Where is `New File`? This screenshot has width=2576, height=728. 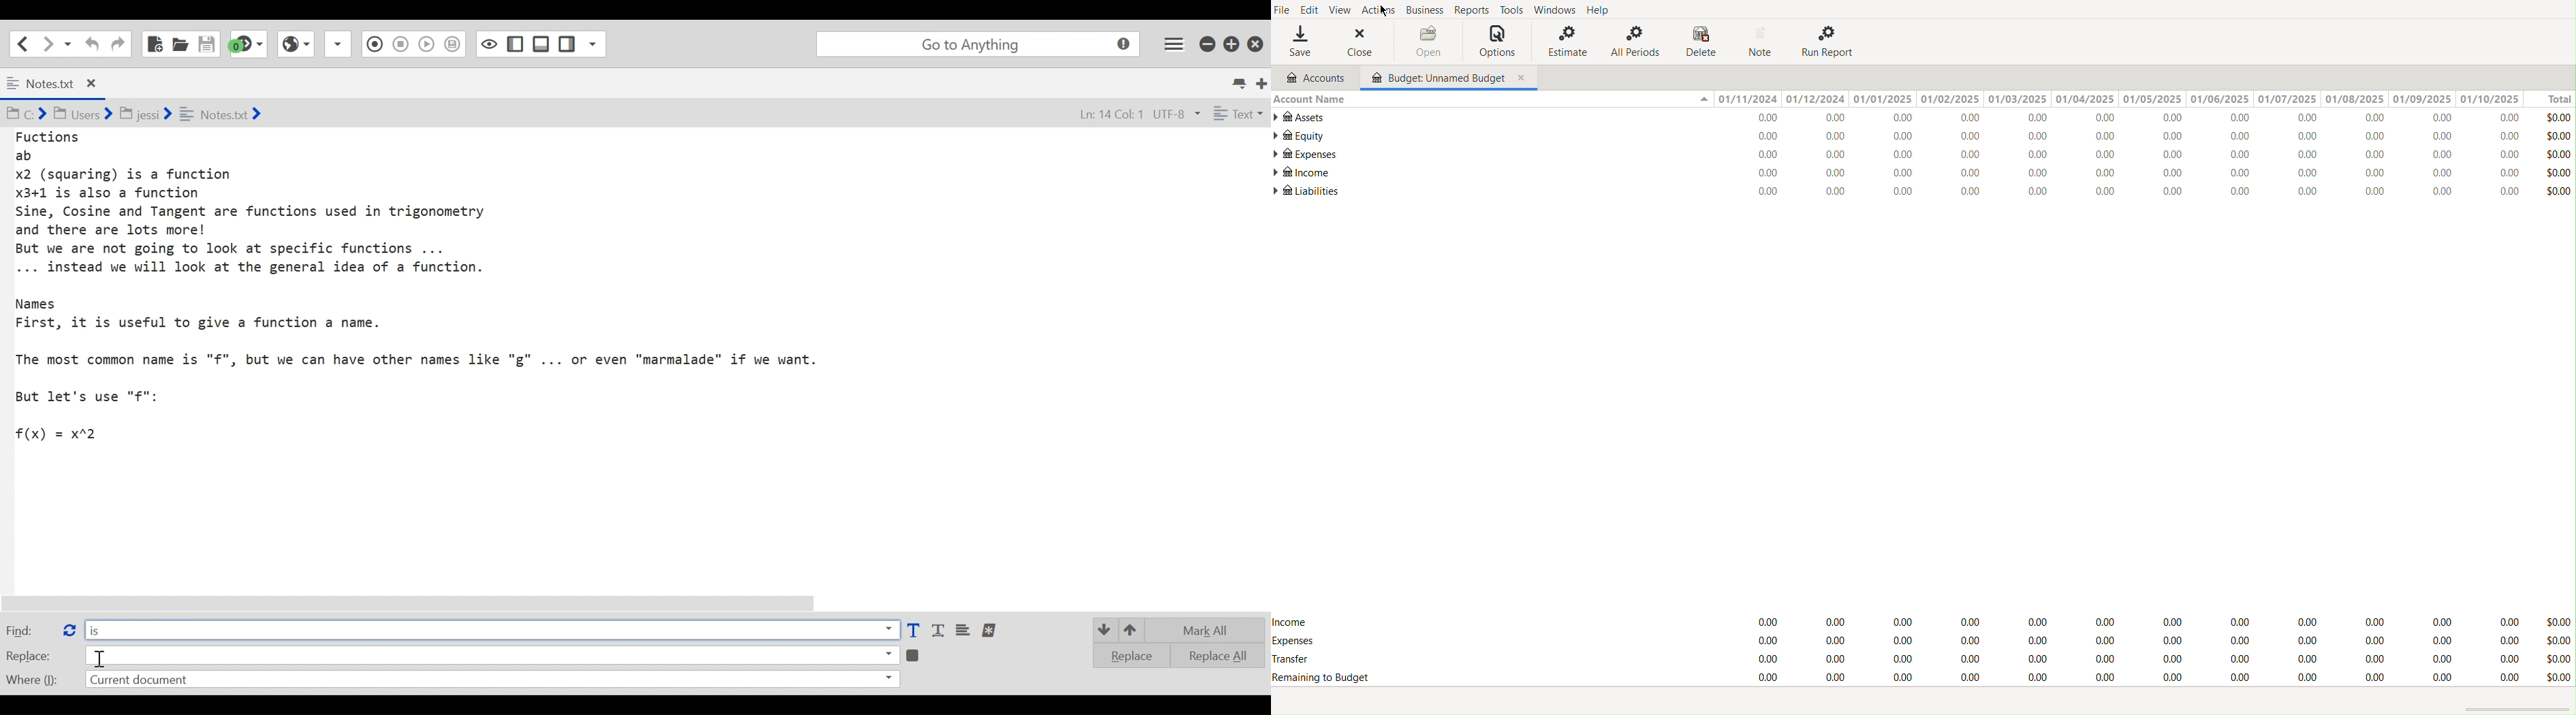
New File is located at coordinates (154, 44).